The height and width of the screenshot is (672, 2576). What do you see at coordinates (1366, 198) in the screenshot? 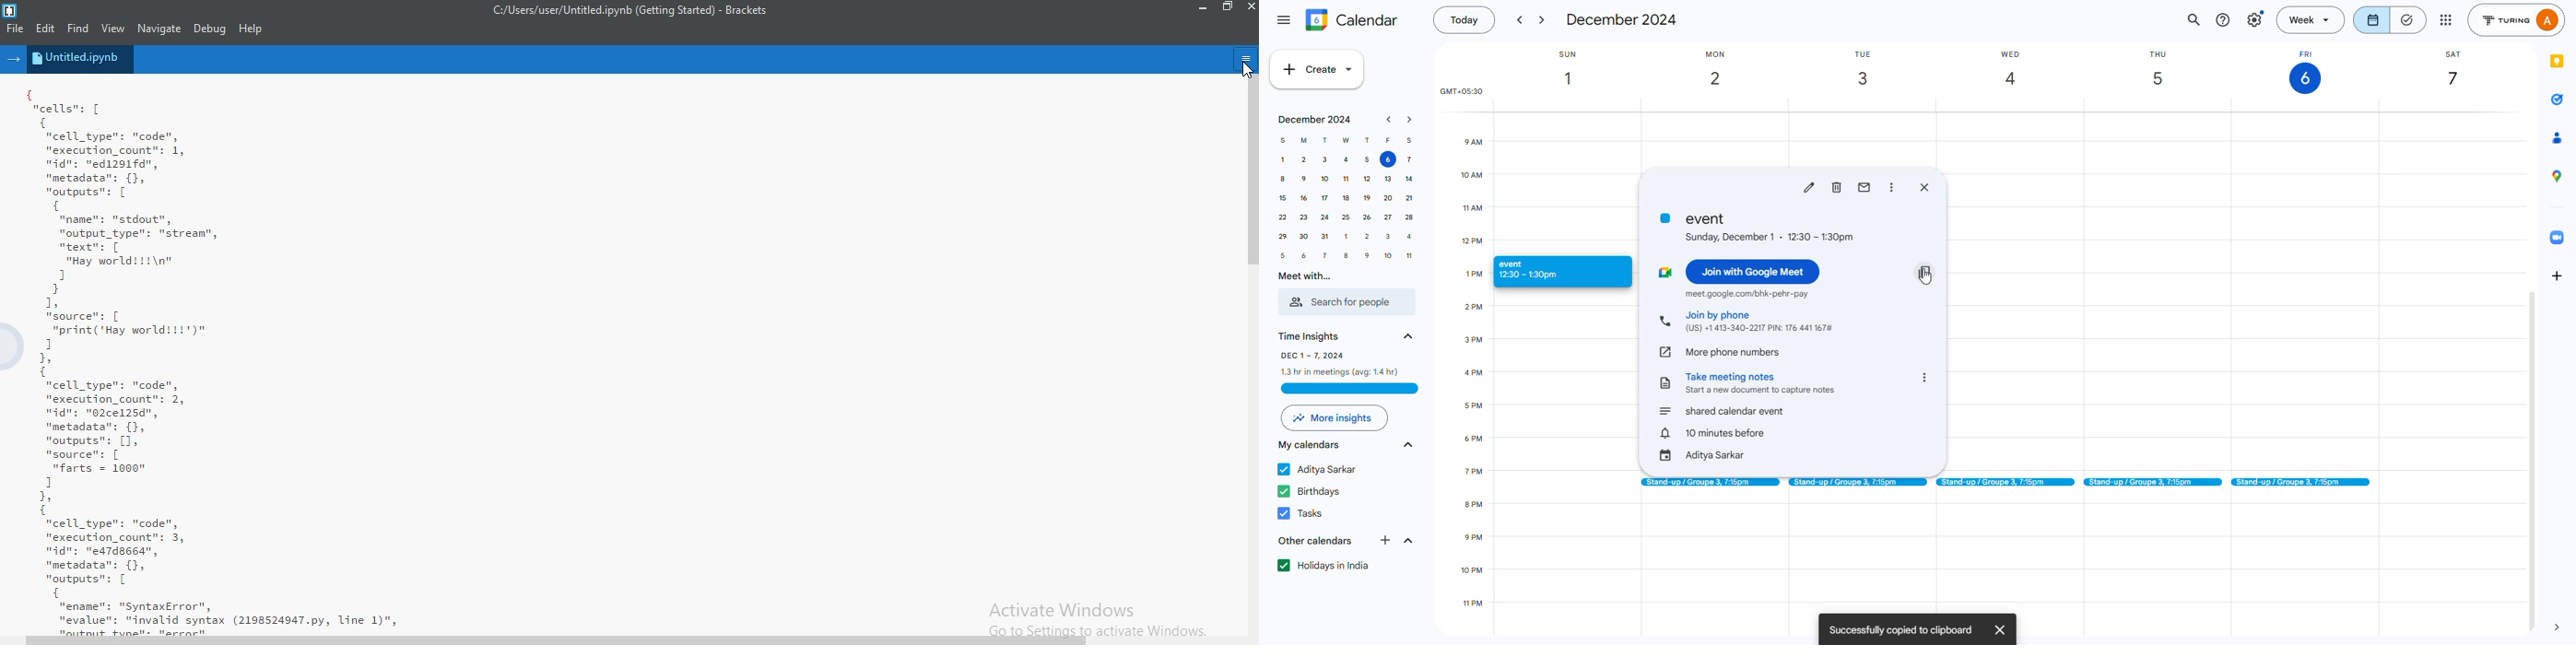
I see `19` at bounding box center [1366, 198].